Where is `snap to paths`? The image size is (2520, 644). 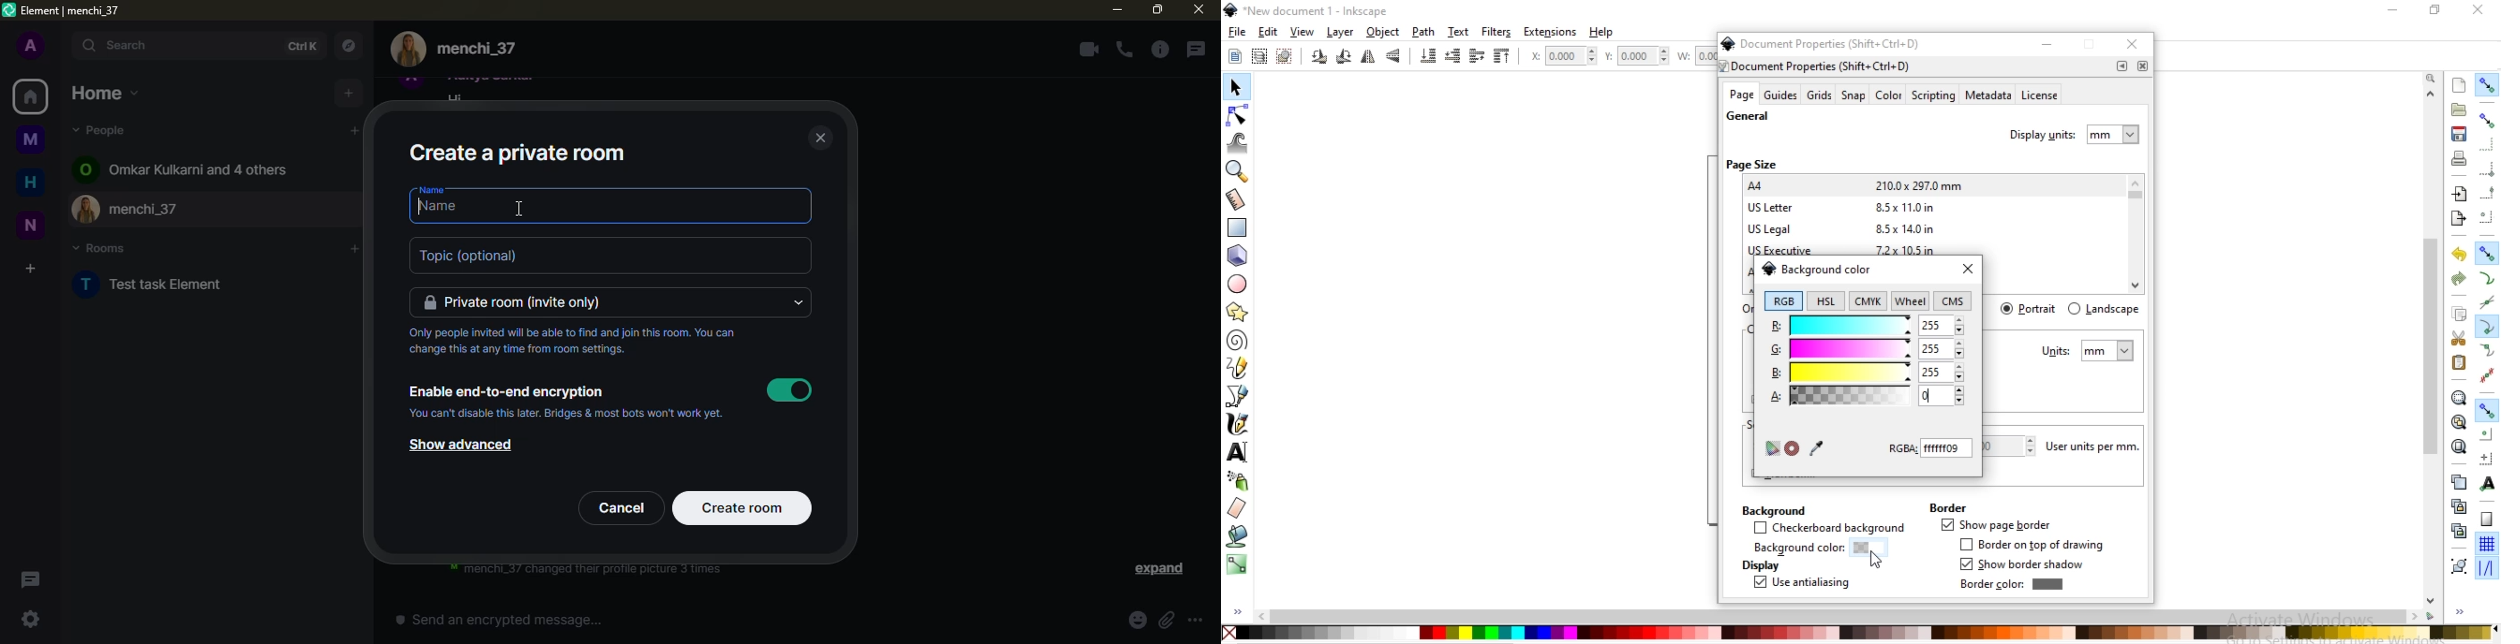 snap to paths is located at coordinates (2486, 279).